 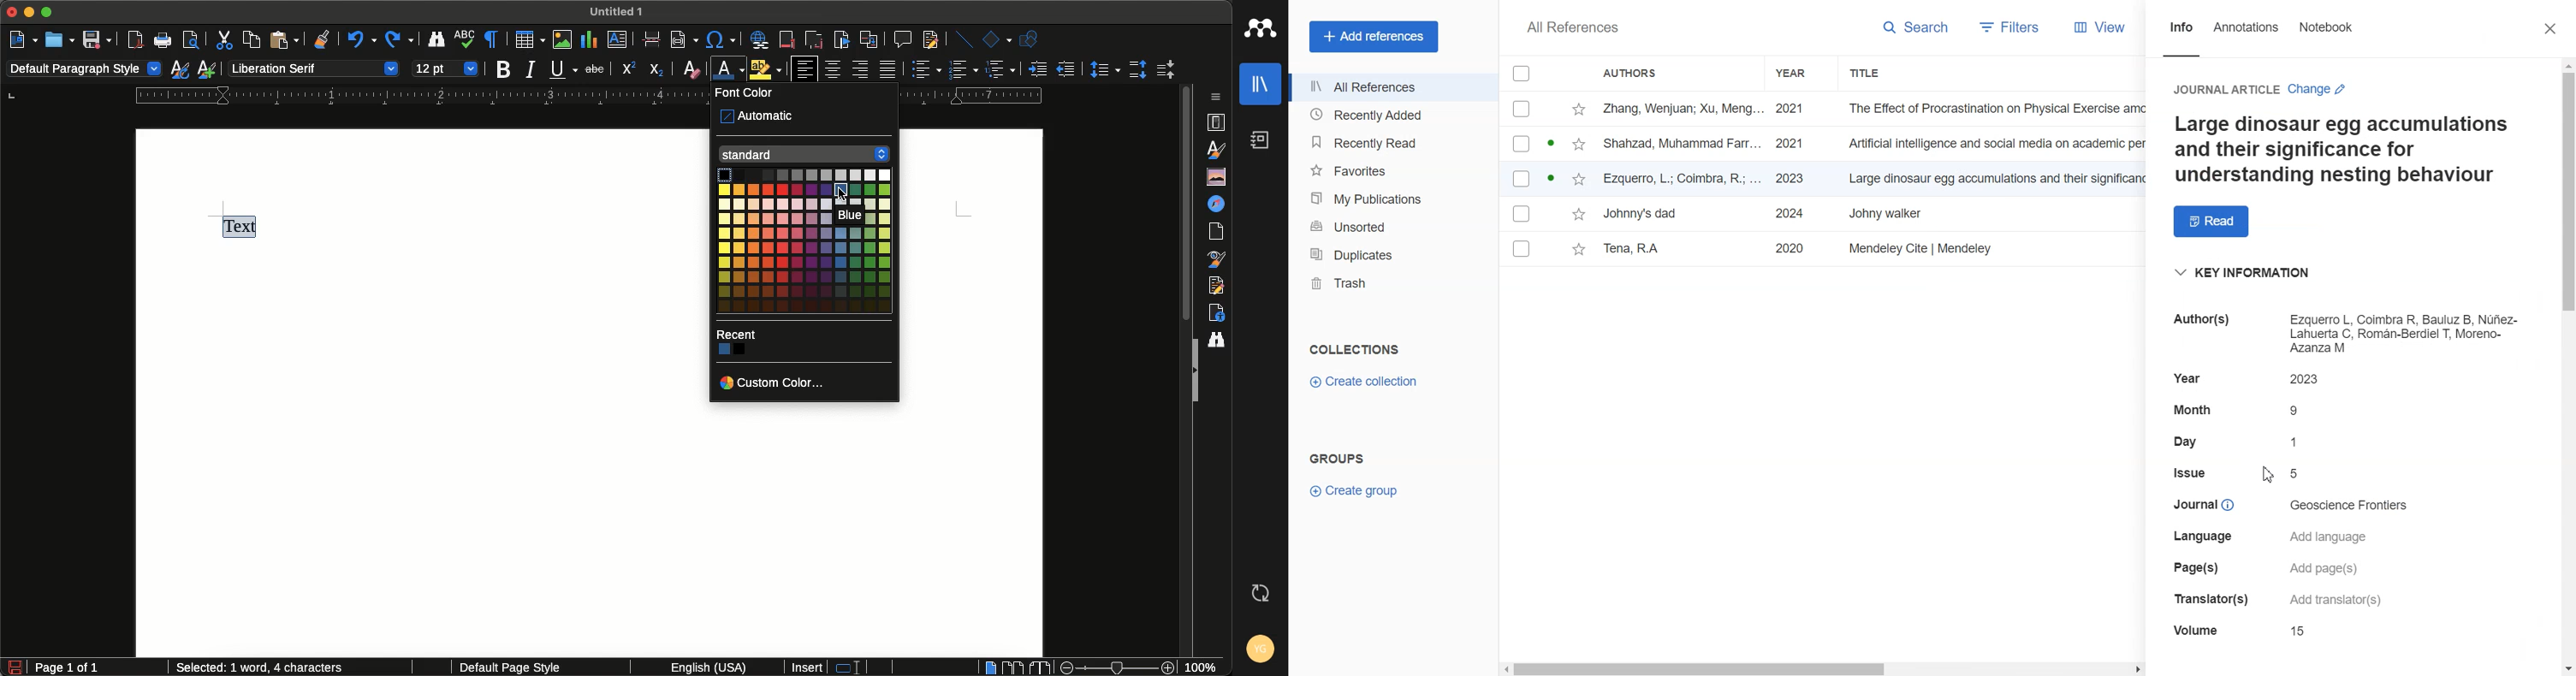 What do you see at coordinates (2328, 28) in the screenshot?
I see `Notebook` at bounding box center [2328, 28].